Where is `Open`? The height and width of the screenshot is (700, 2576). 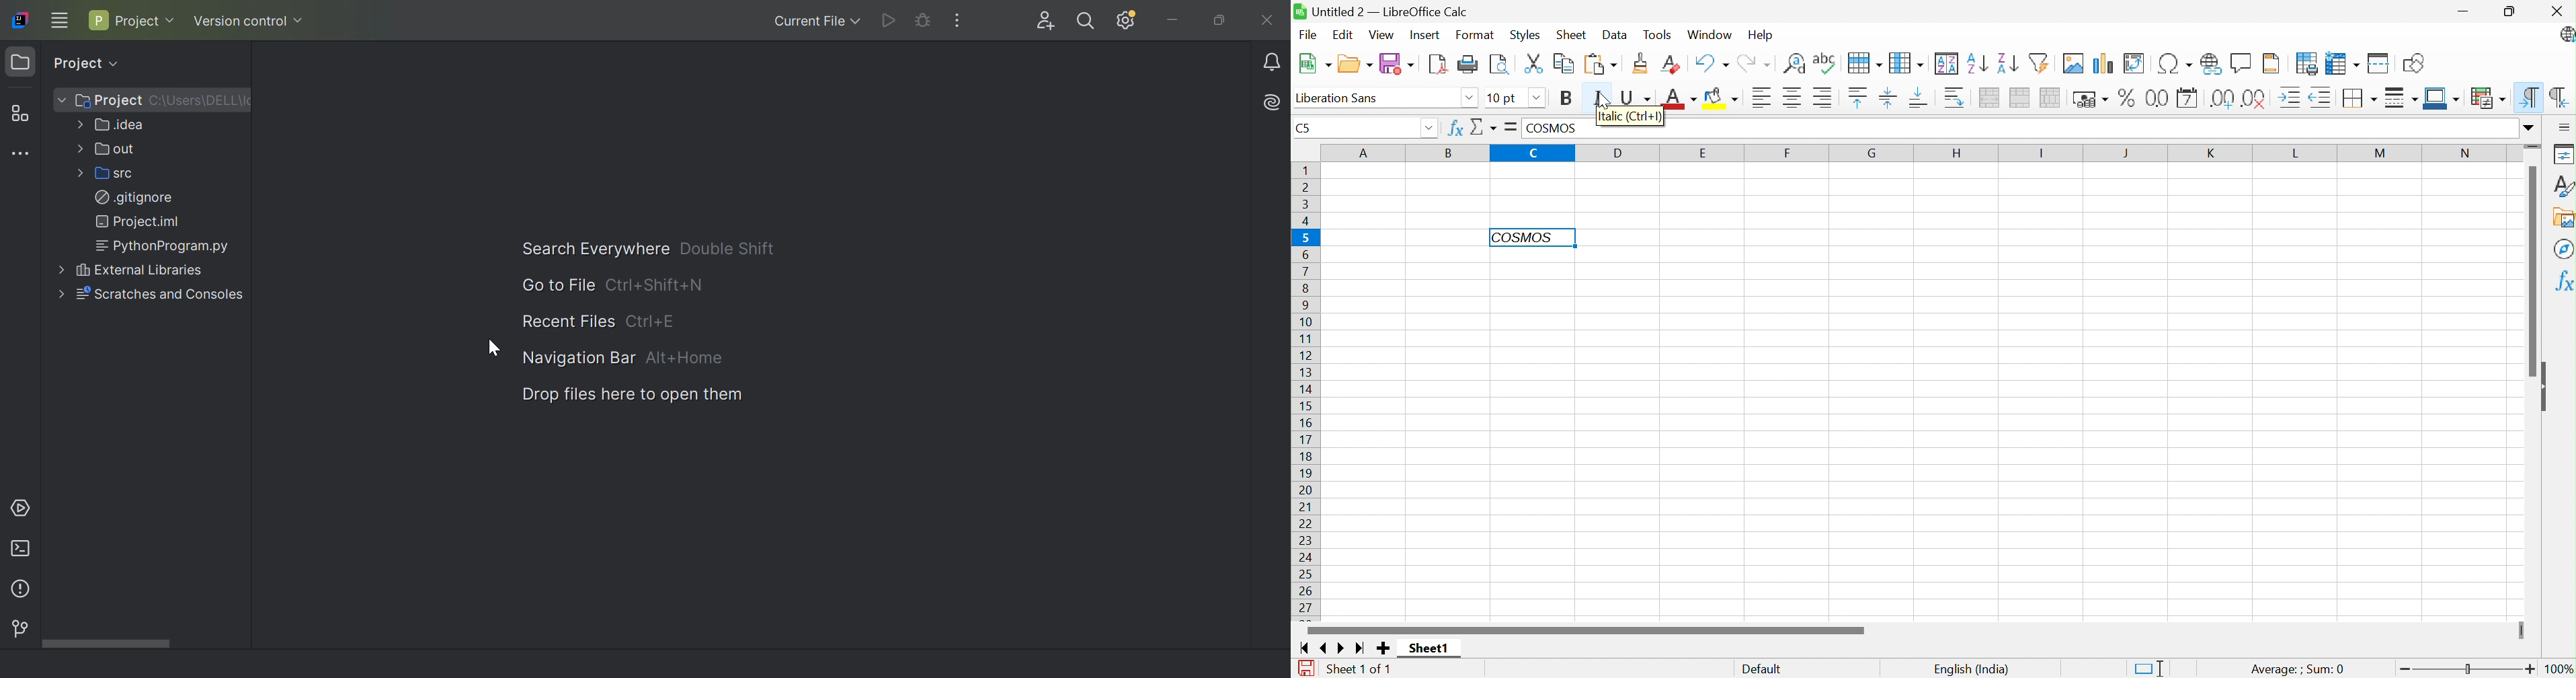 Open is located at coordinates (1355, 62).